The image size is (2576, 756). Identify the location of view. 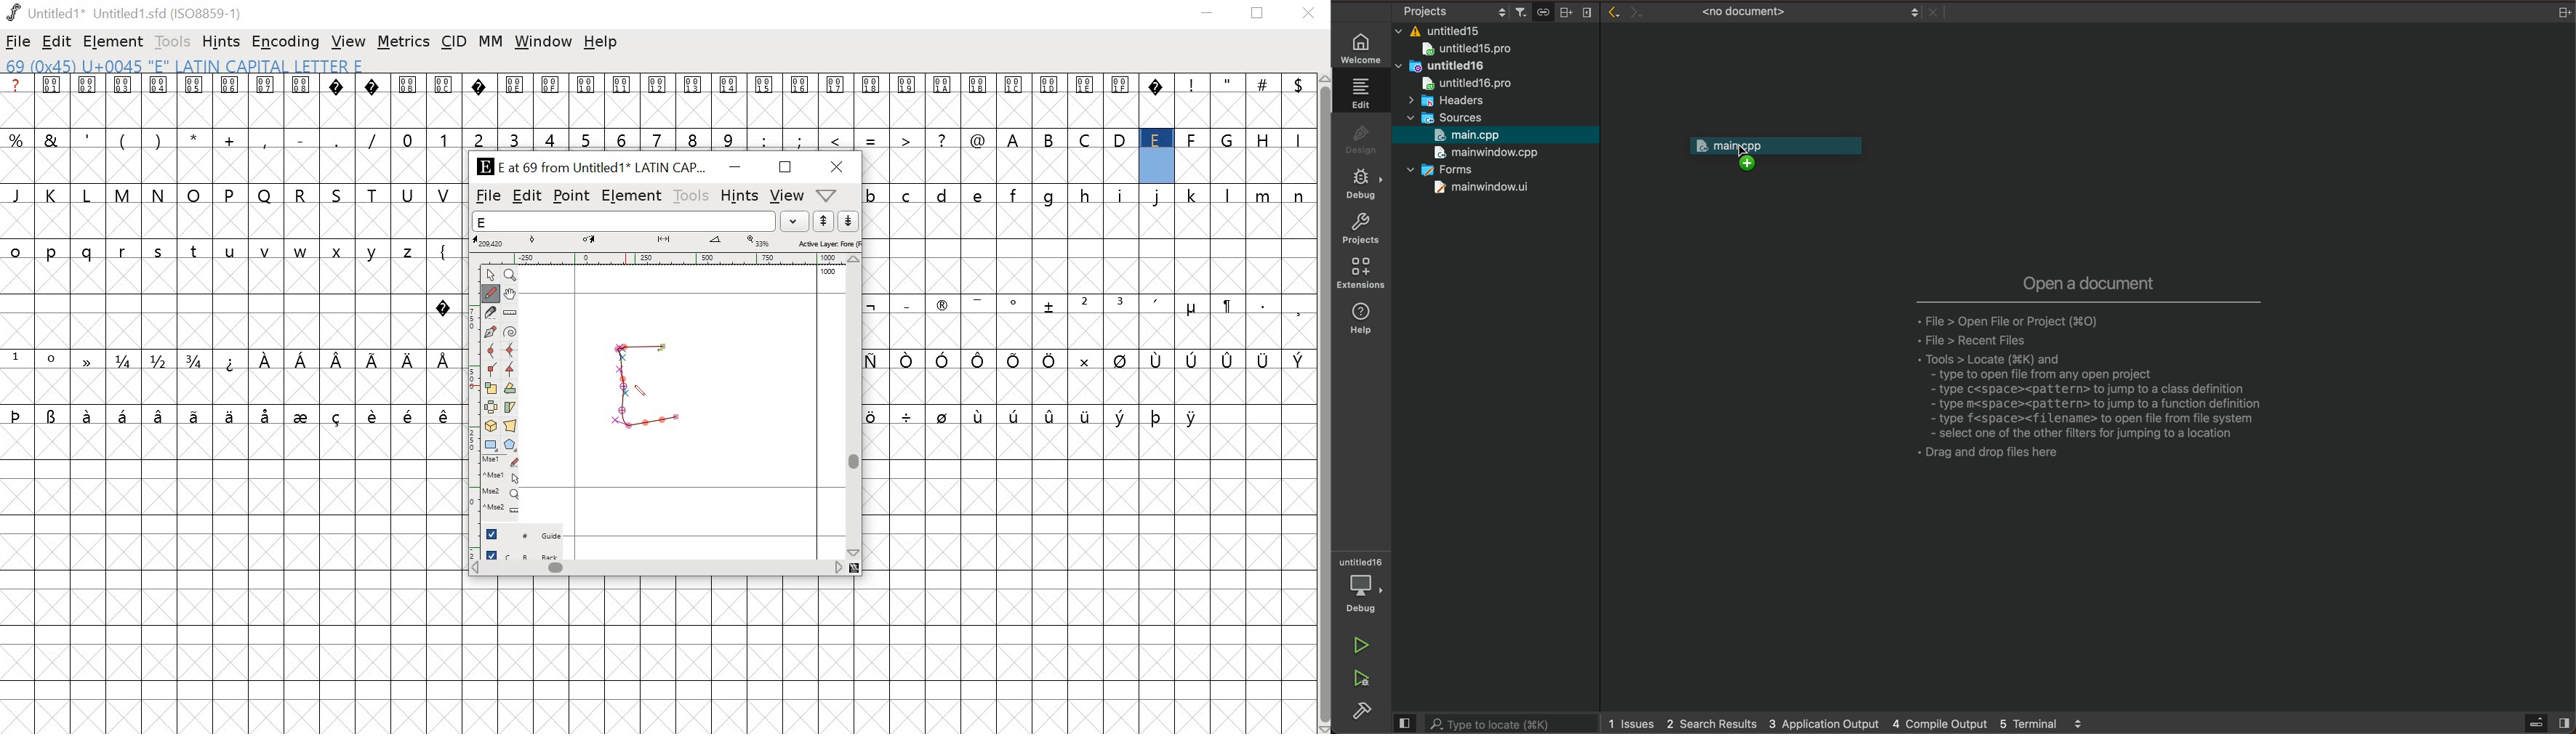
(785, 196).